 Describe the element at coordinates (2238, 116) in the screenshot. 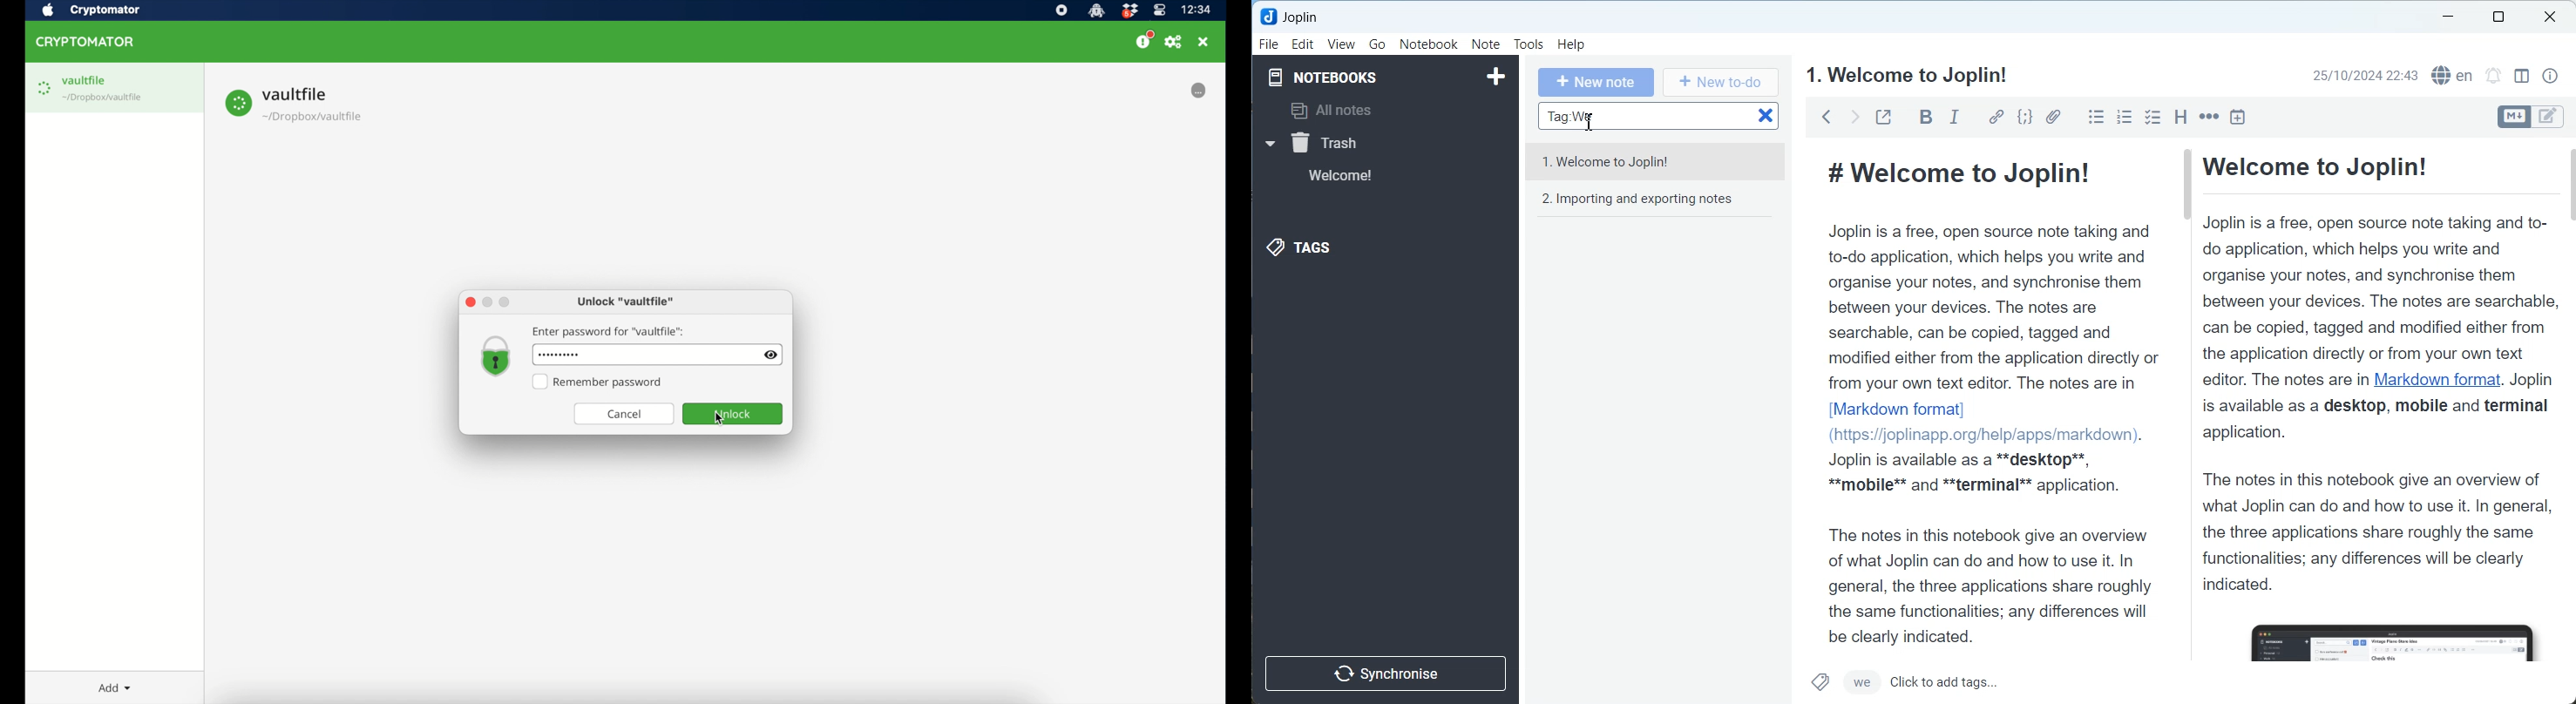

I see `Insert time` at that location.